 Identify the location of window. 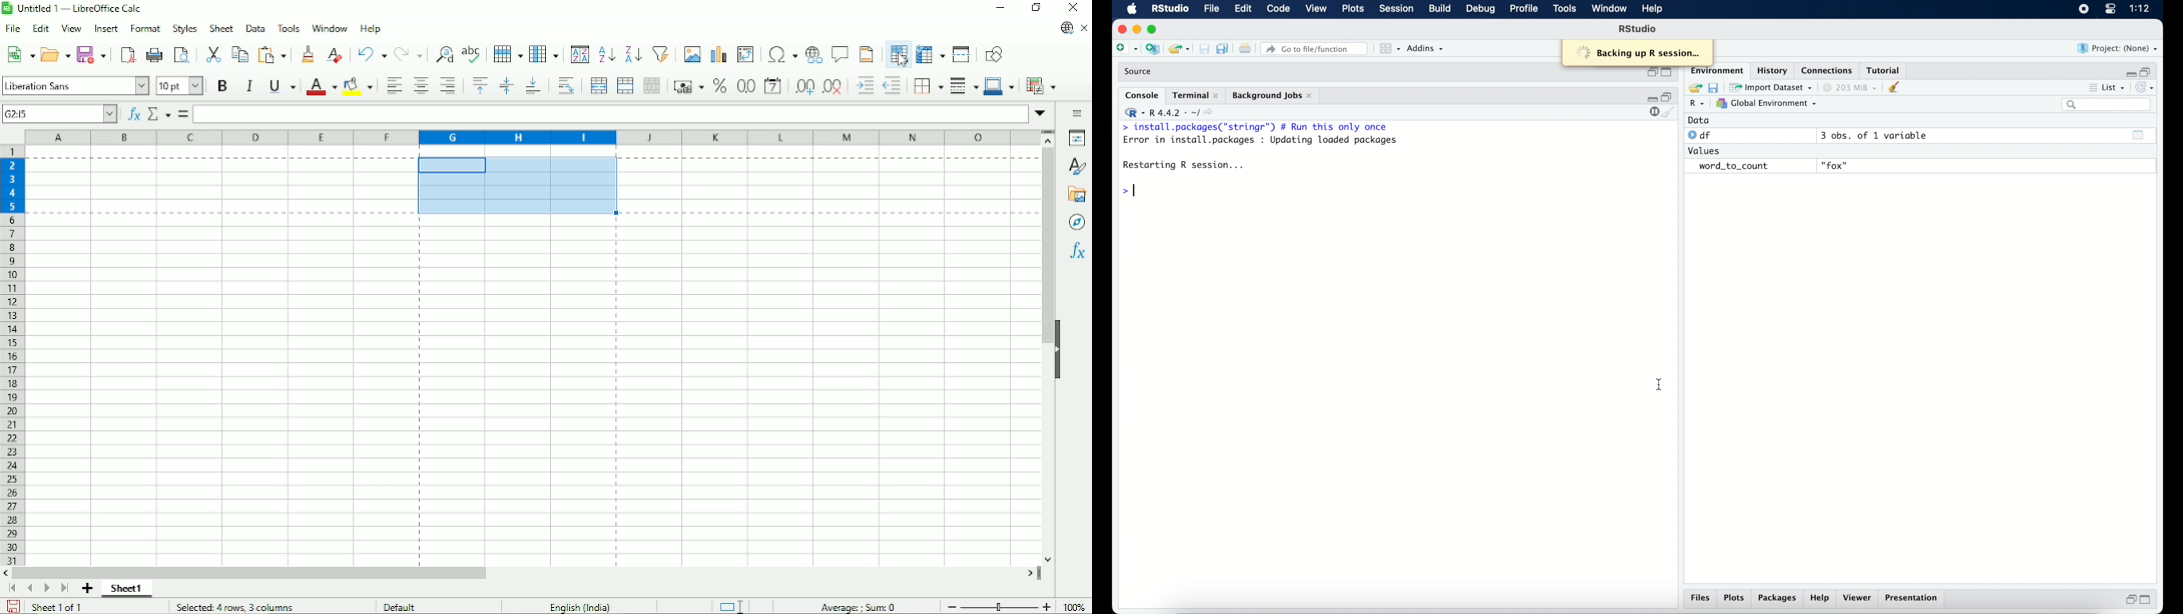
(1609, 9).